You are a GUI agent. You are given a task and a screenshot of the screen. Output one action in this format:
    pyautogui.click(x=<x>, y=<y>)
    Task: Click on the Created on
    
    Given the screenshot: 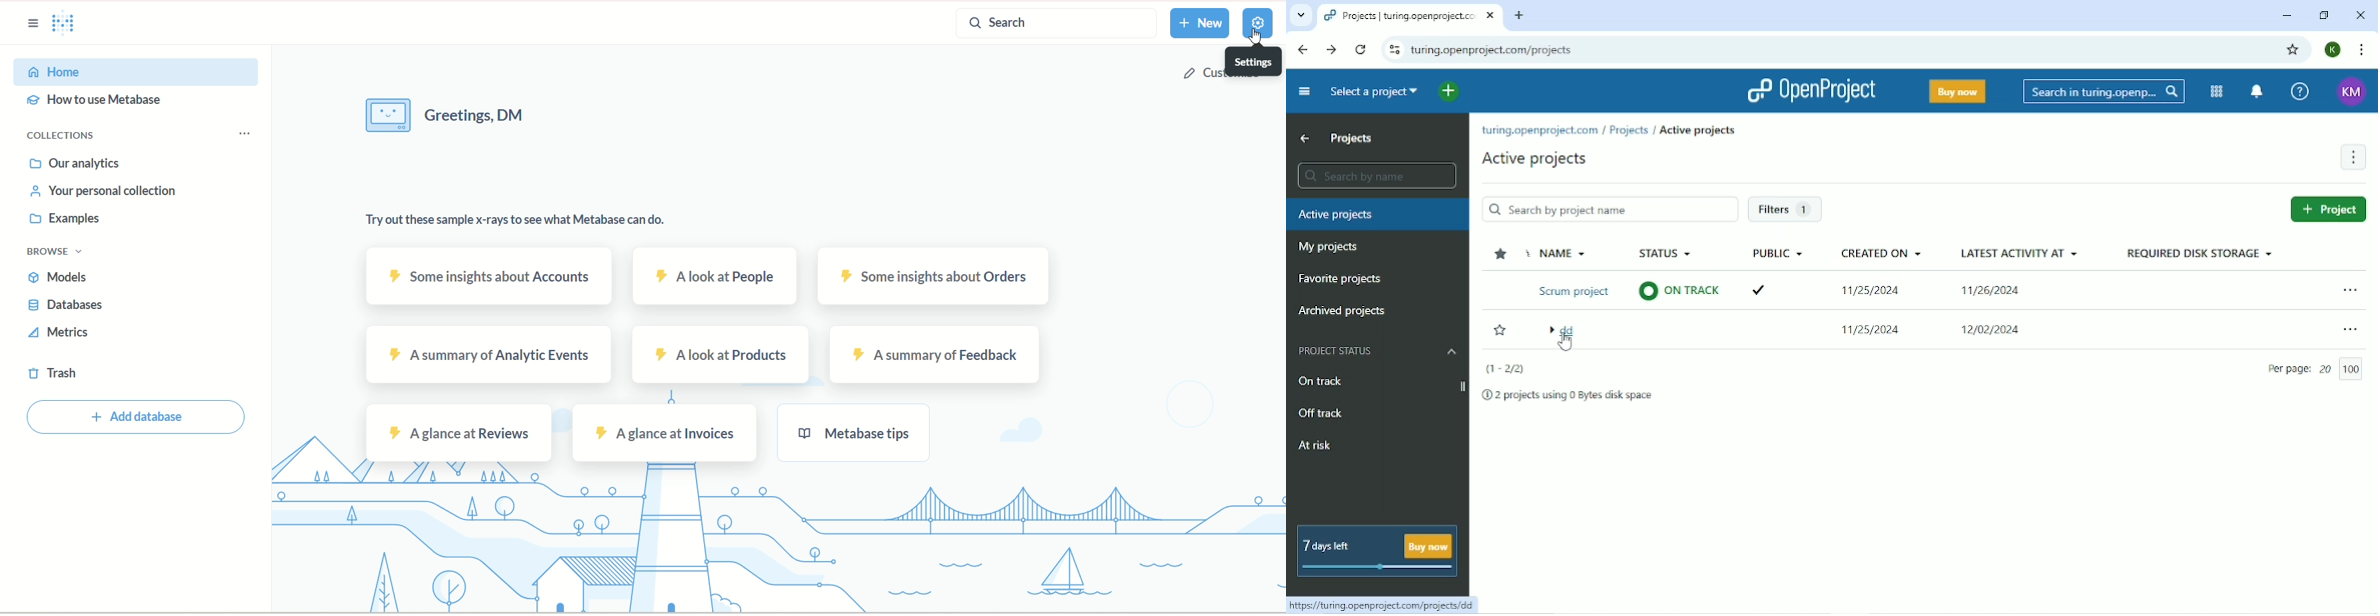 What is the action you would take?
    pyautogui.click(x=1882, y=295)
    